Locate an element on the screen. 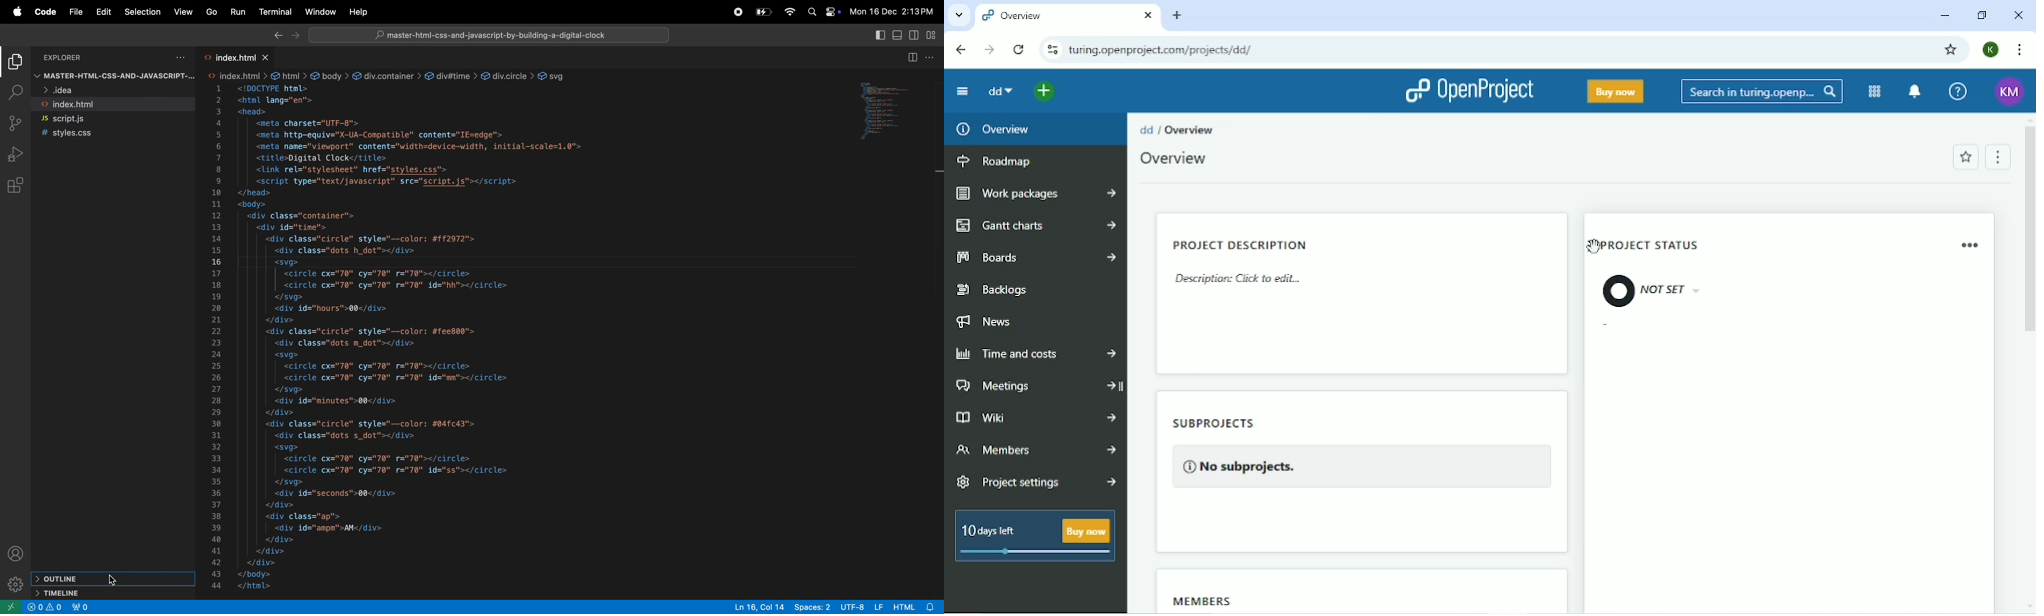  View site information is located at coordinates (1051, 50).